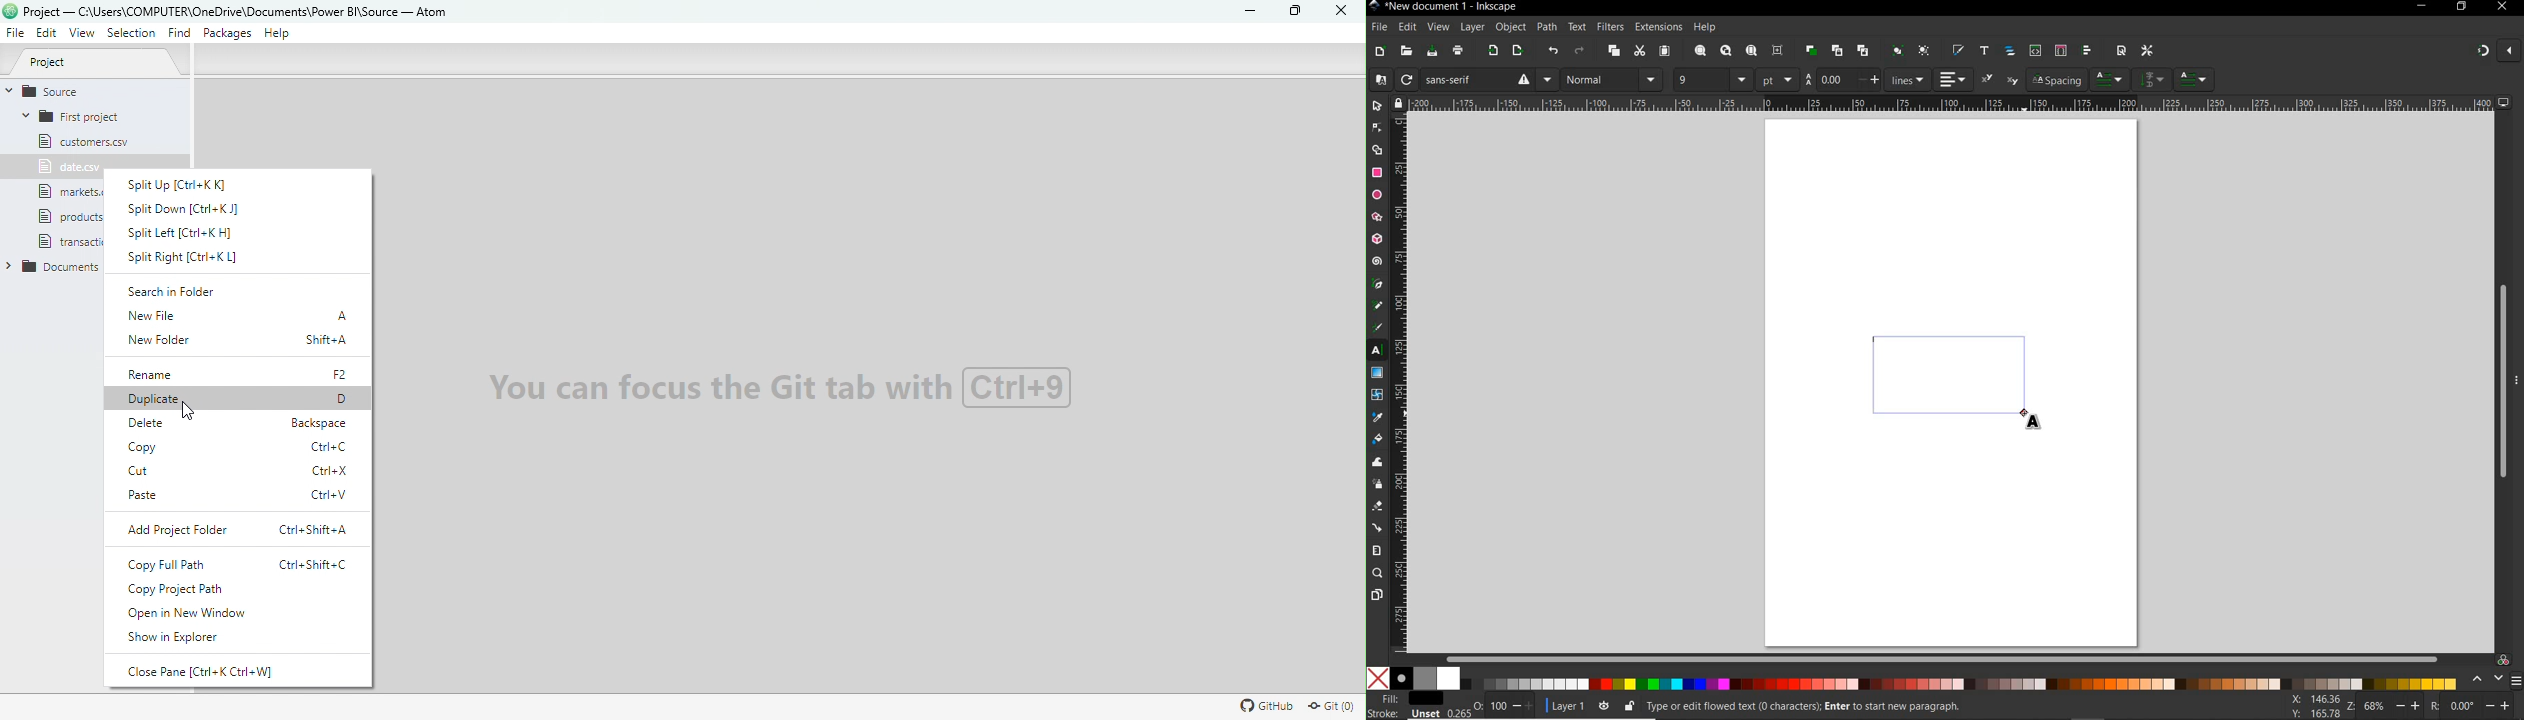  What do you see at coordinates (1575, 28) in the screenshot?
I see `text` at bounding box center [1575, 28].